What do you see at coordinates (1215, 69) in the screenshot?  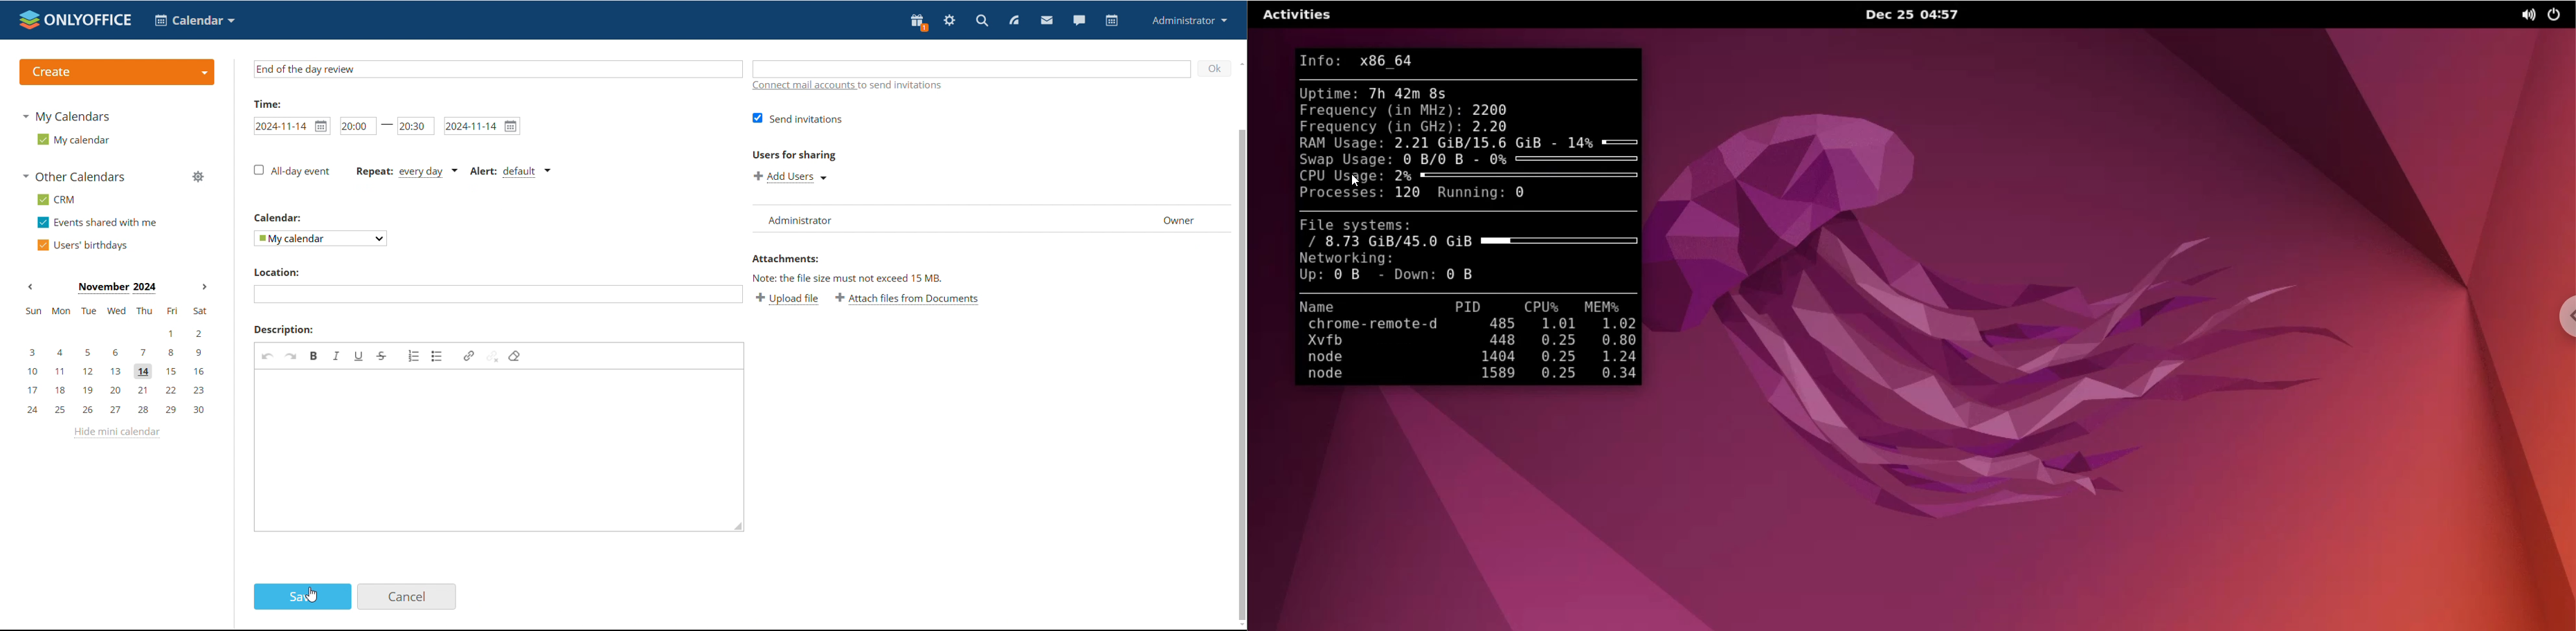 I see `O K` at bounding box center [1215, 69].